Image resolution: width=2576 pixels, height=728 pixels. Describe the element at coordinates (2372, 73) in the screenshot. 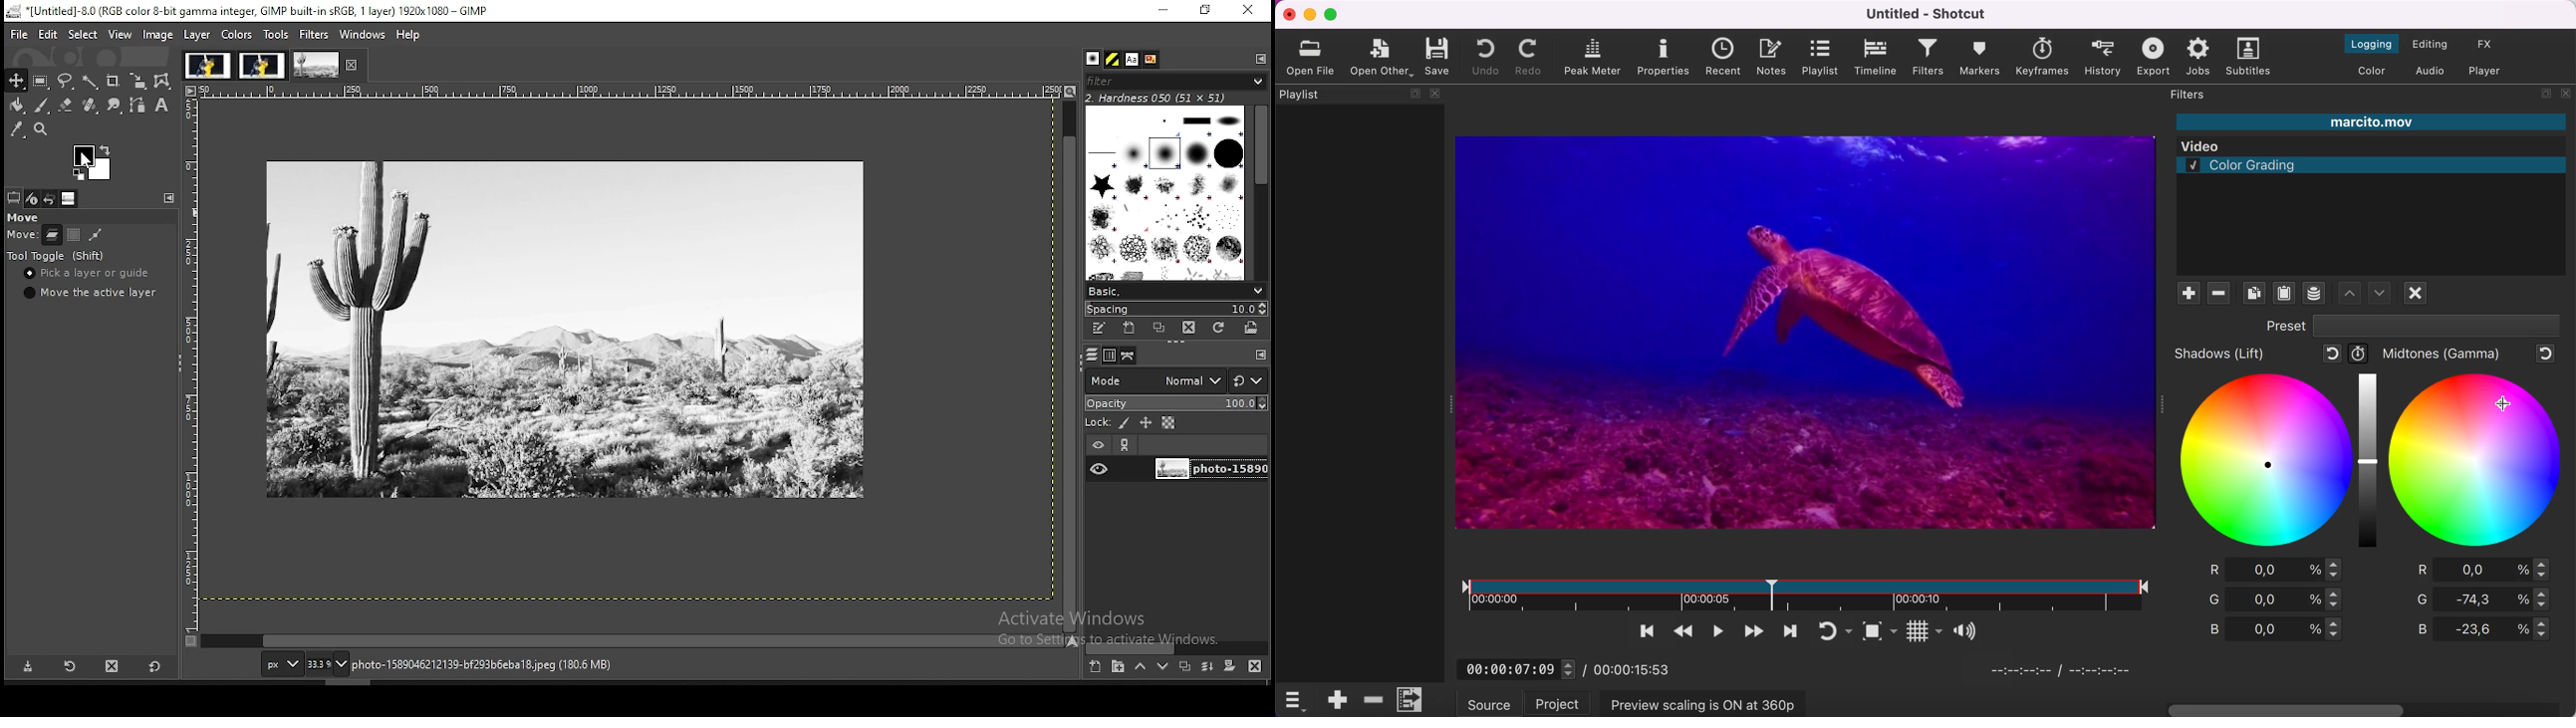

I see `switch to the color layout` at that location.